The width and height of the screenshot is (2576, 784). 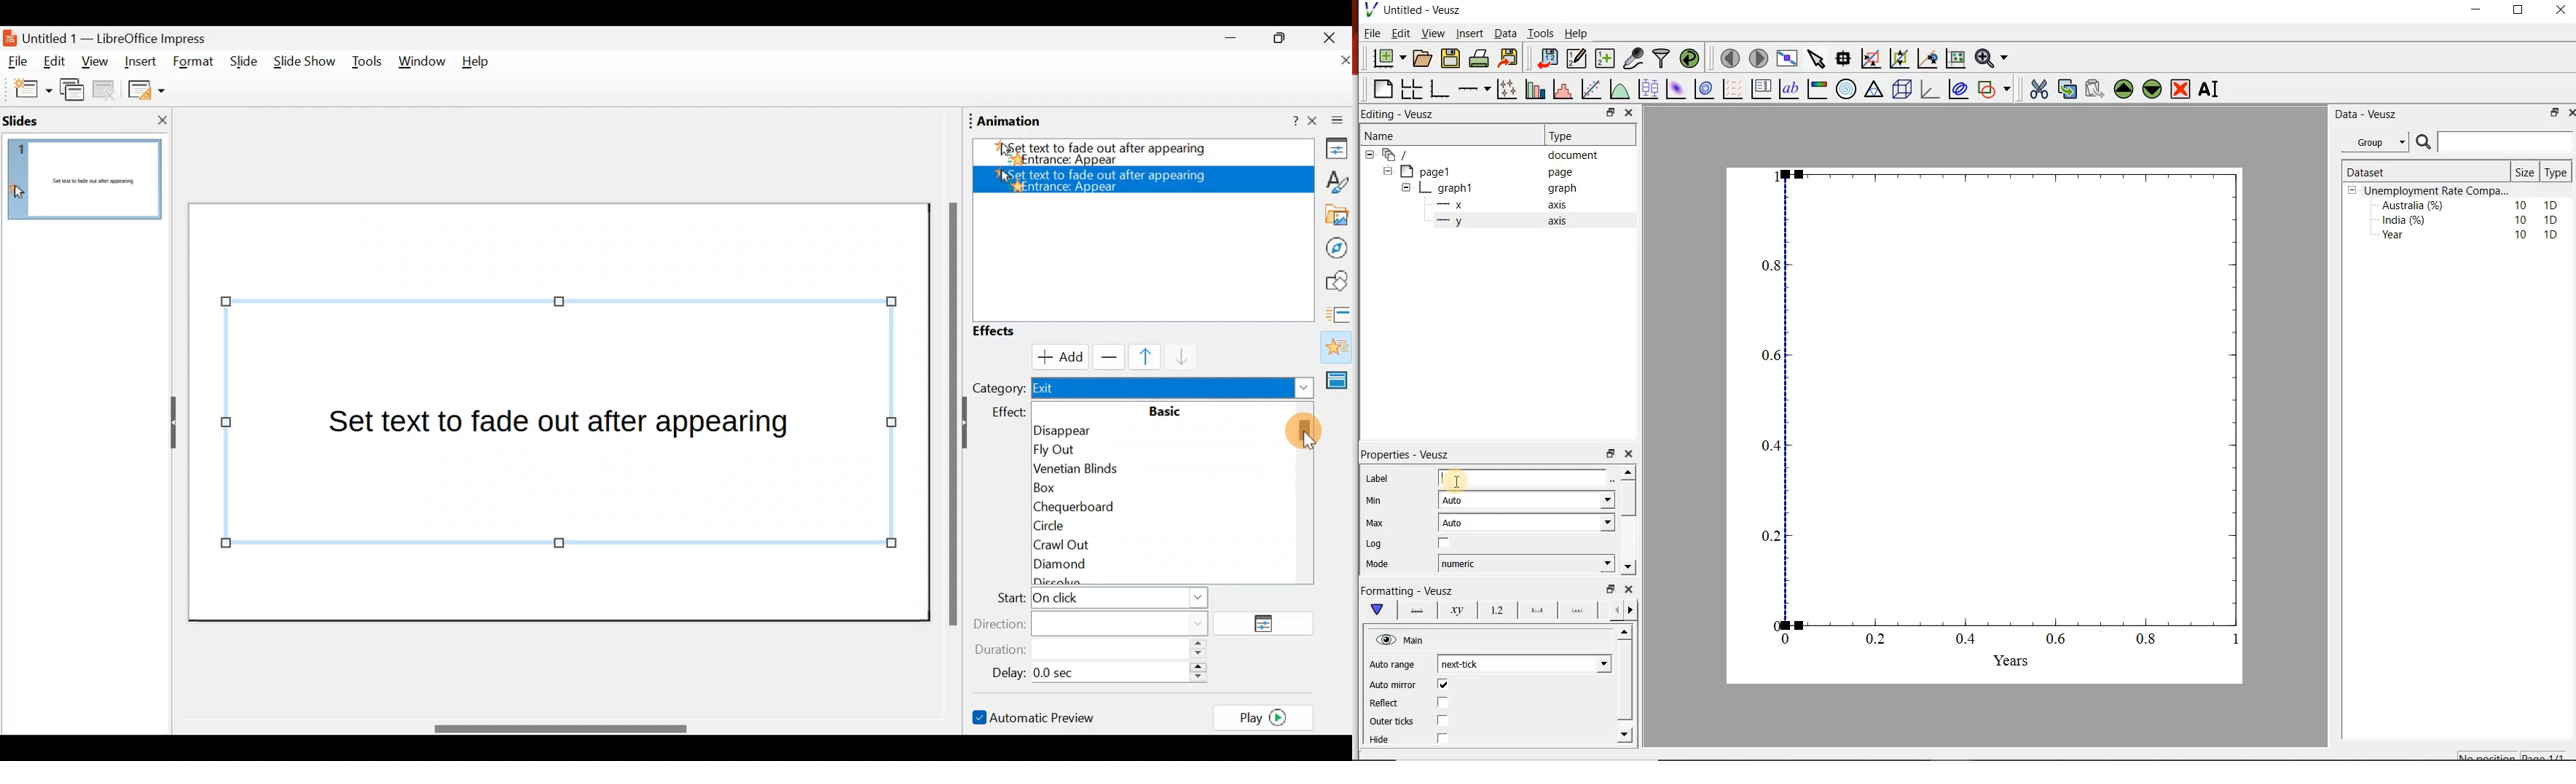 I want to click on search bar, so click(x=2493, y=142).